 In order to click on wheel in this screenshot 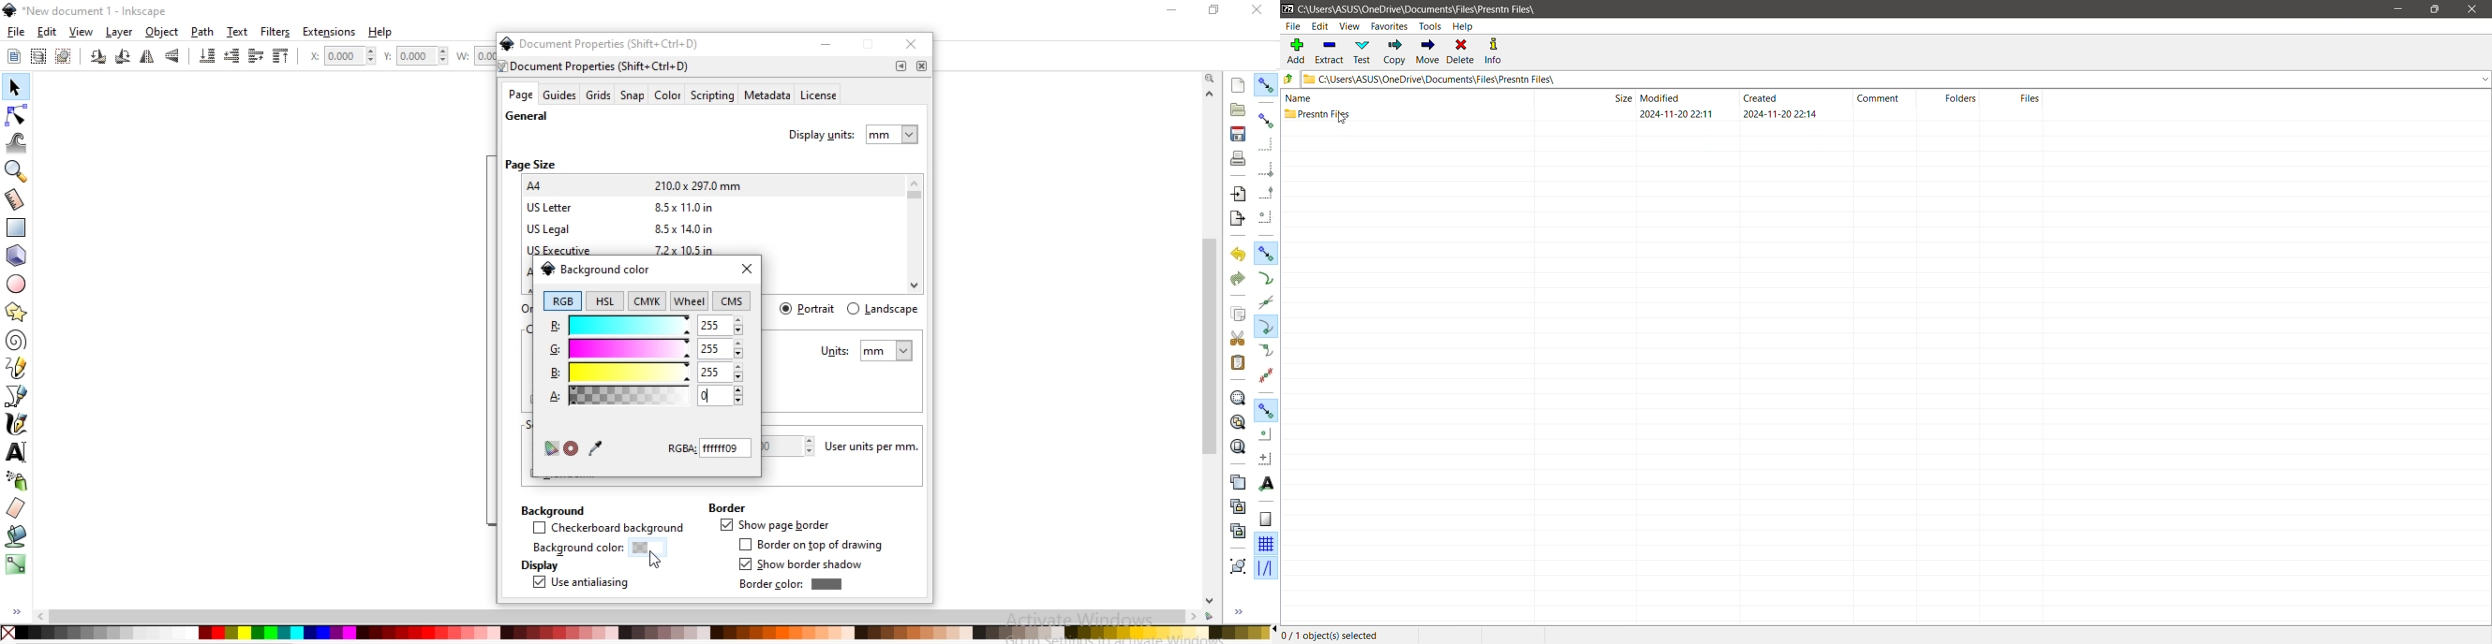, I will do `click(689, 301)`.